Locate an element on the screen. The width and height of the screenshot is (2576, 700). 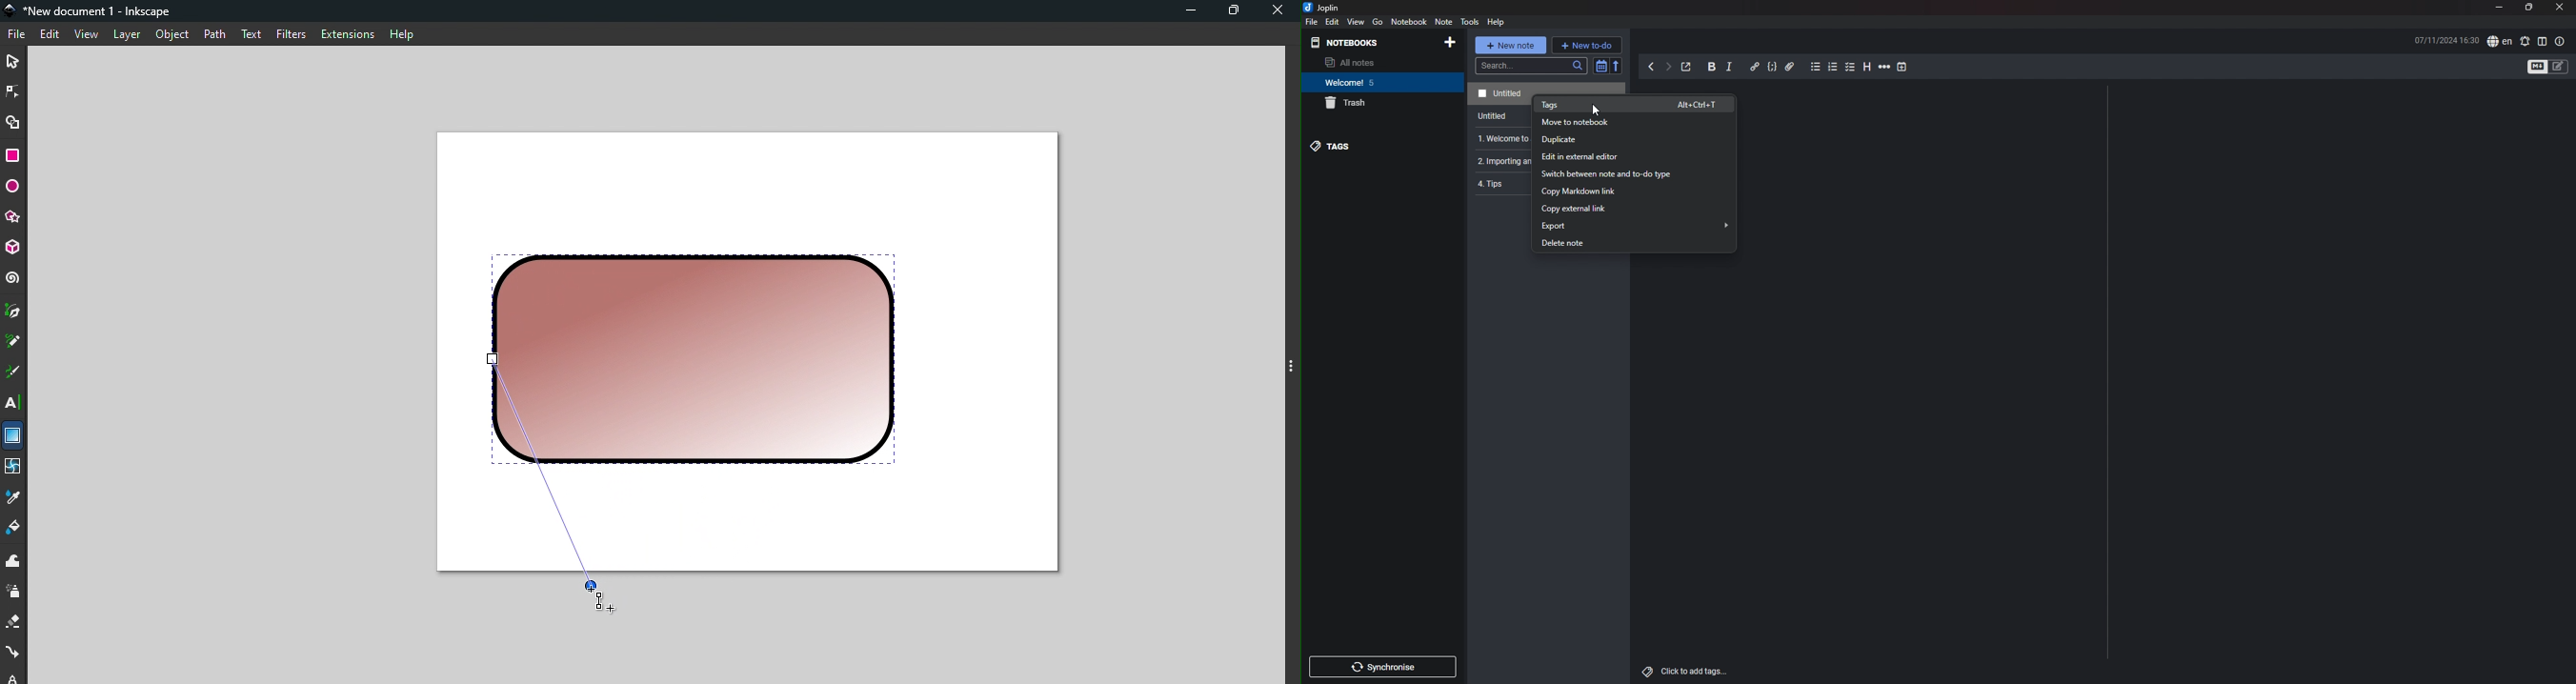
go is located at coordinates (1378, 21).